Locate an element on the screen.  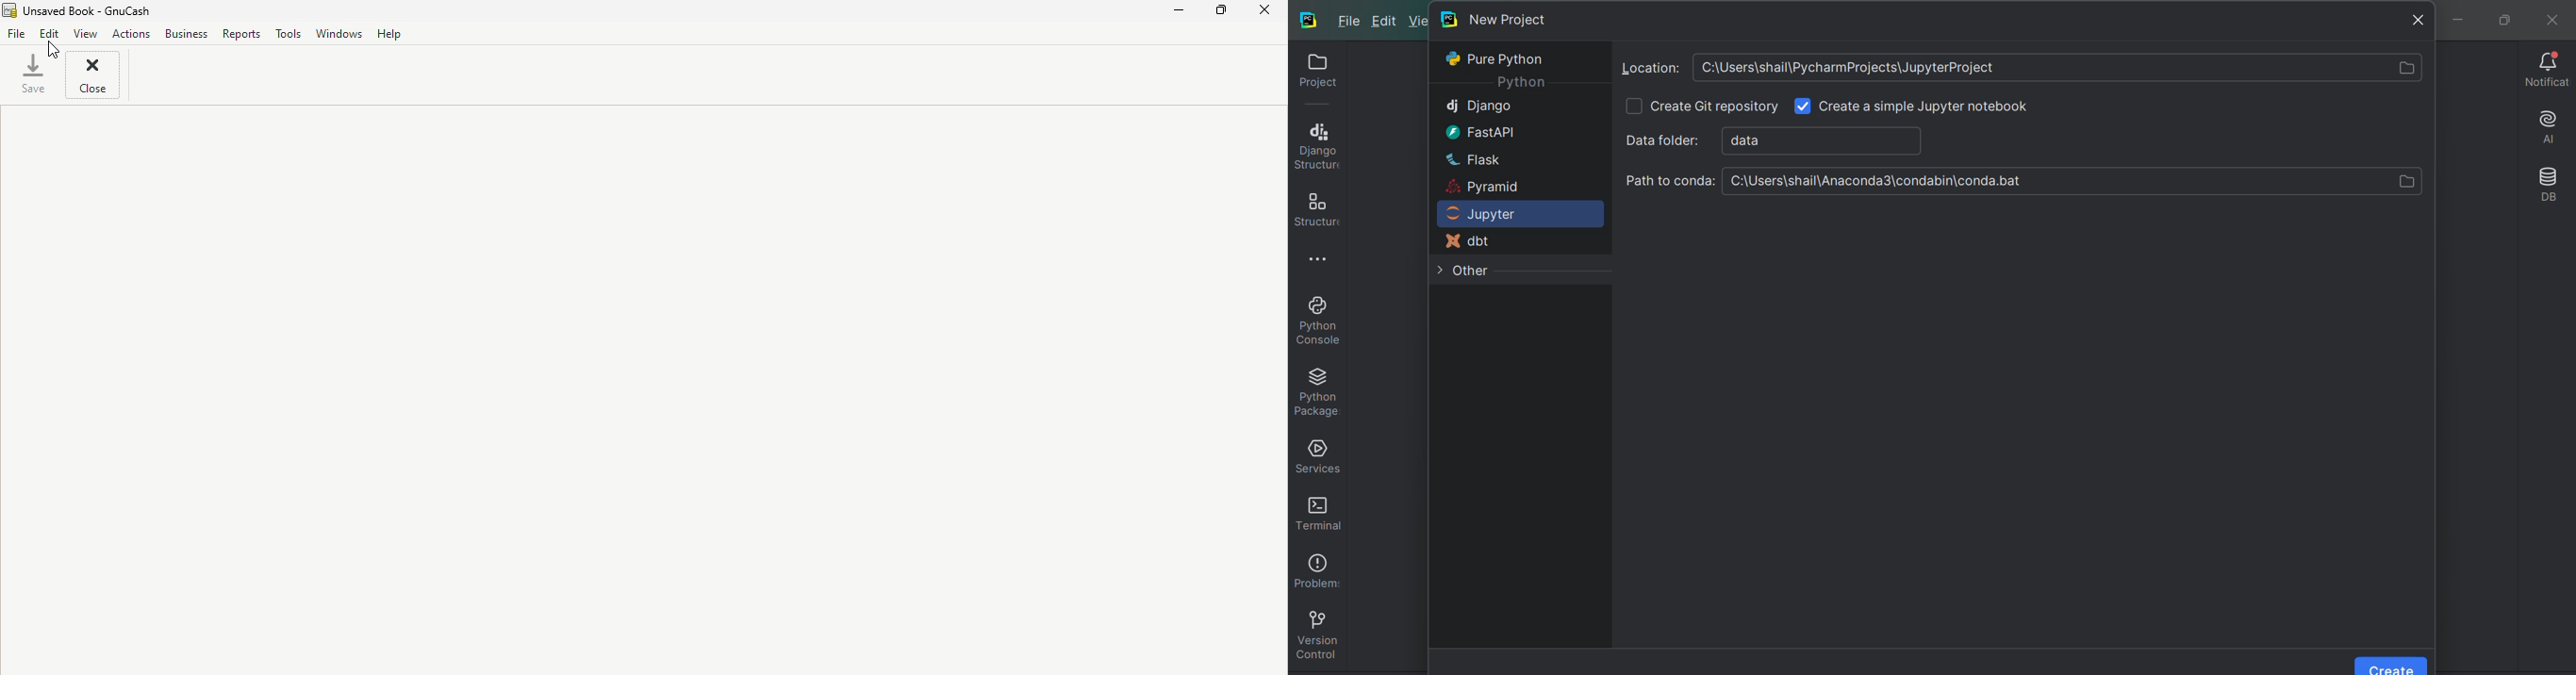
Help is located at coordinates (390, 32).